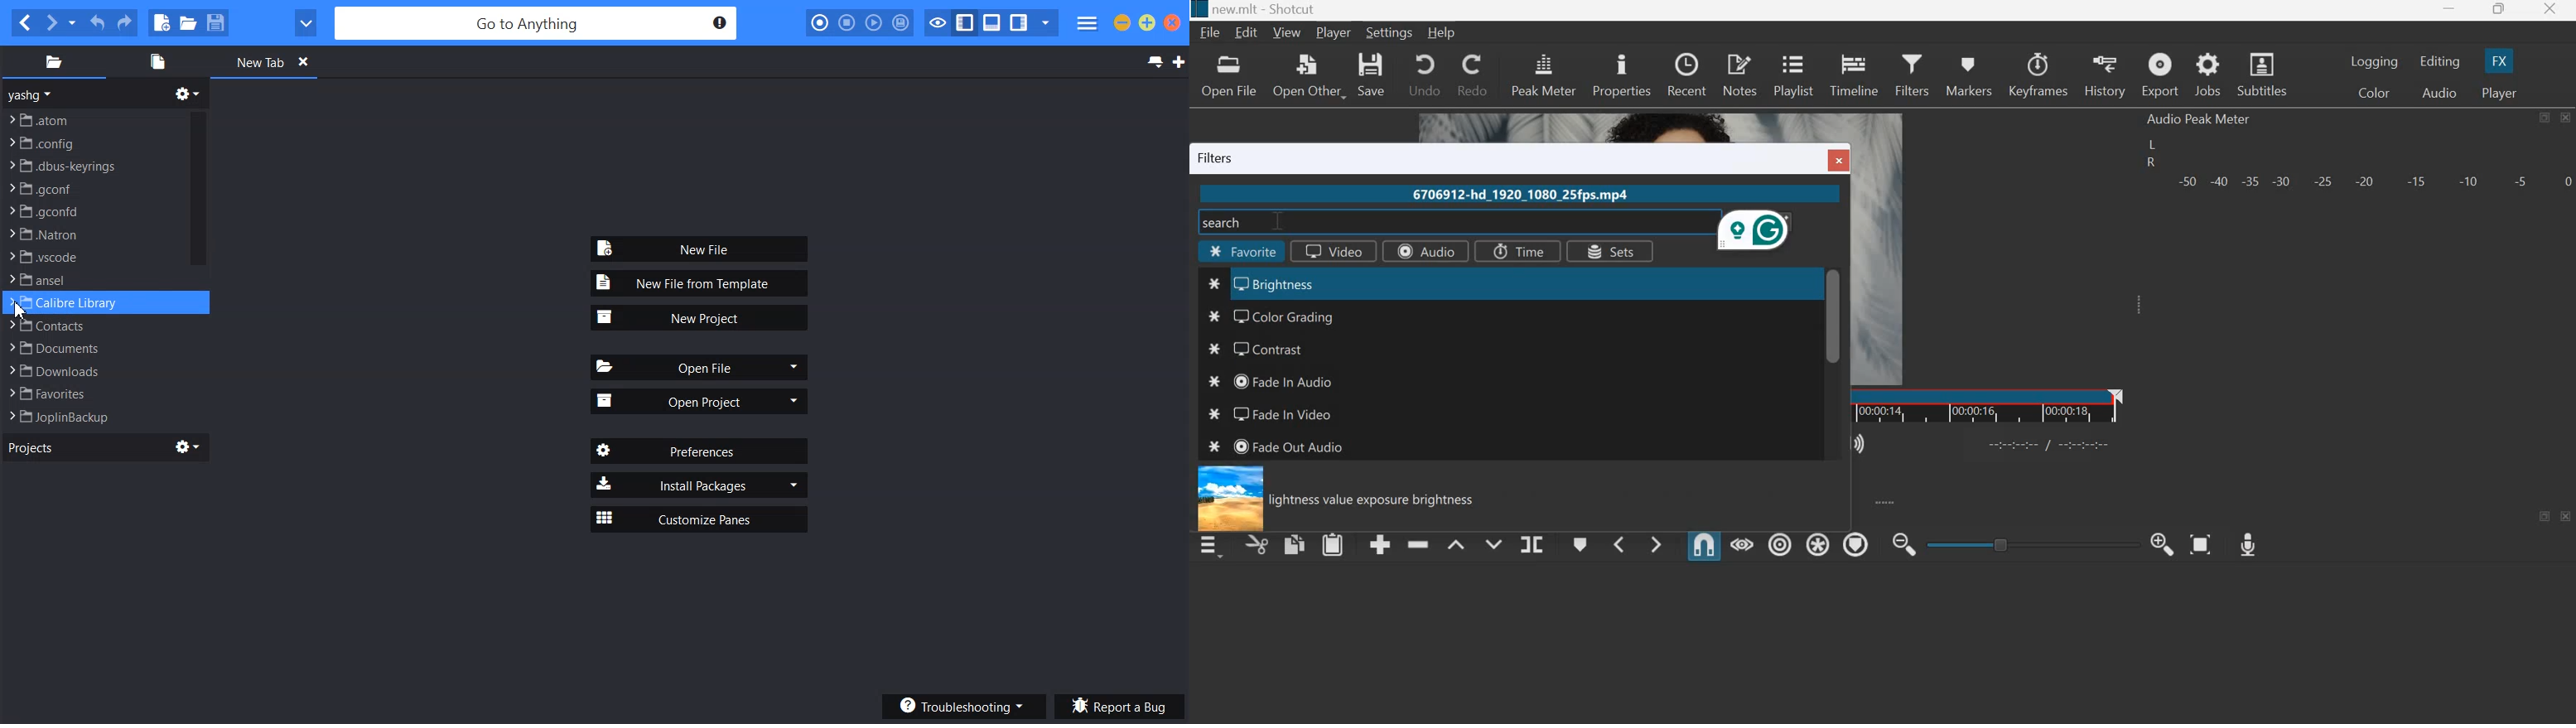 This screenshot has height=728, width=2576. I want to click on Expand, so click(2136, 304).